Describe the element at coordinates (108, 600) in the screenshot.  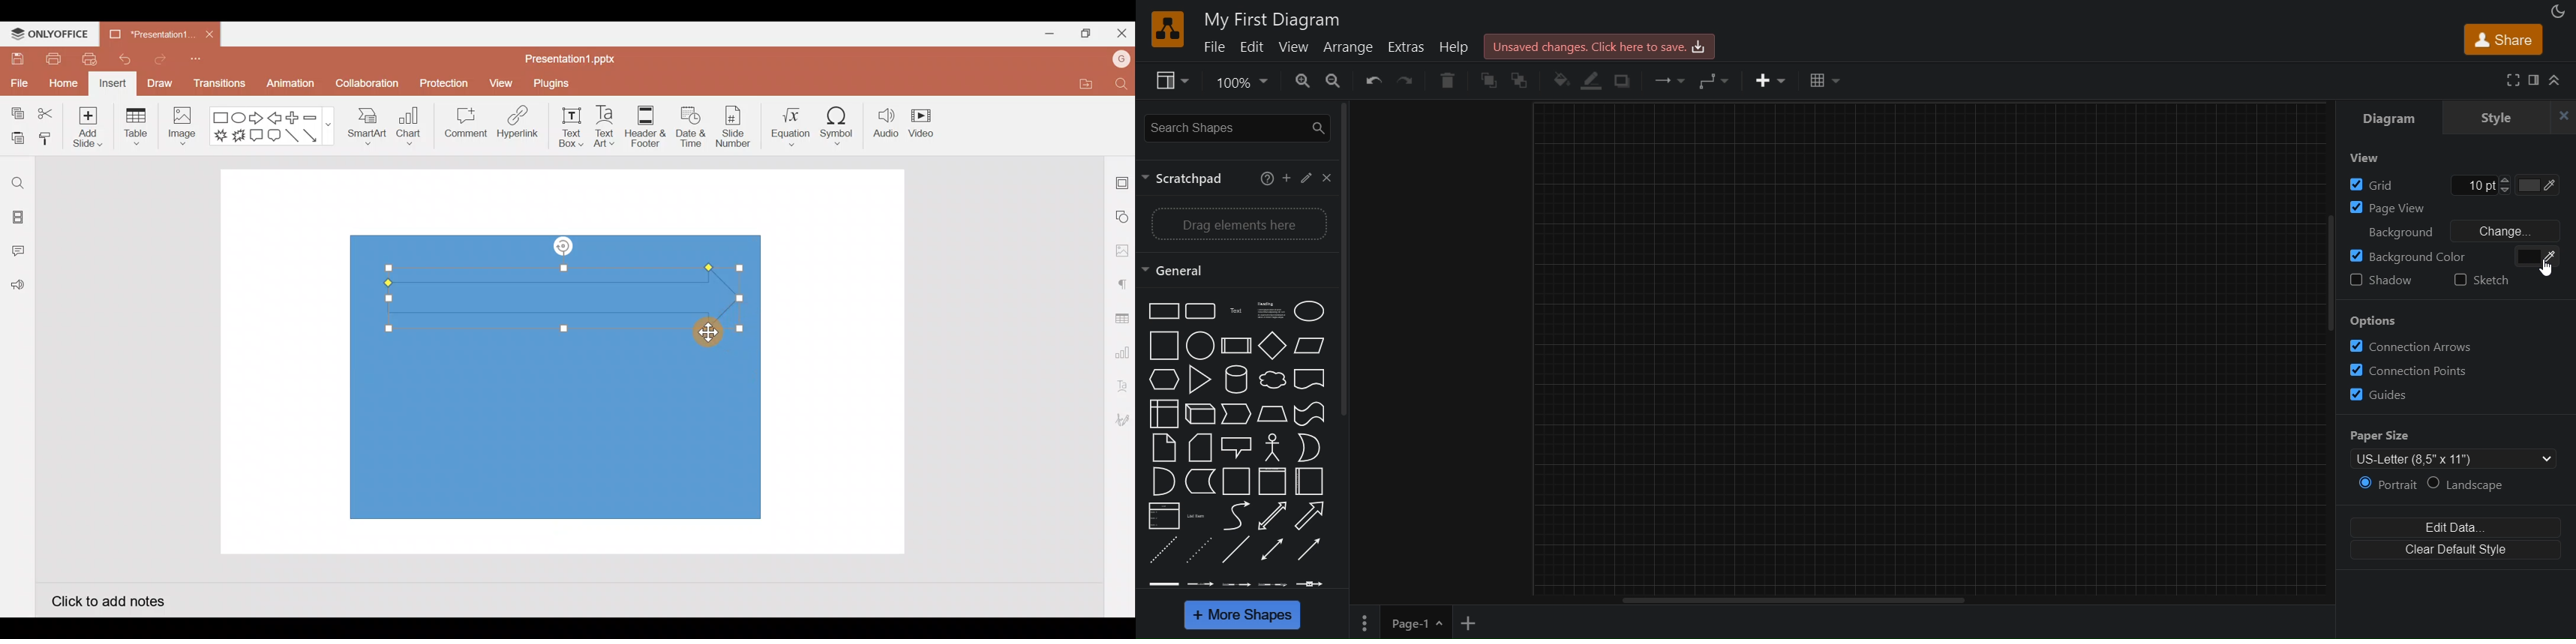
I see `Click to add notes` at that location.